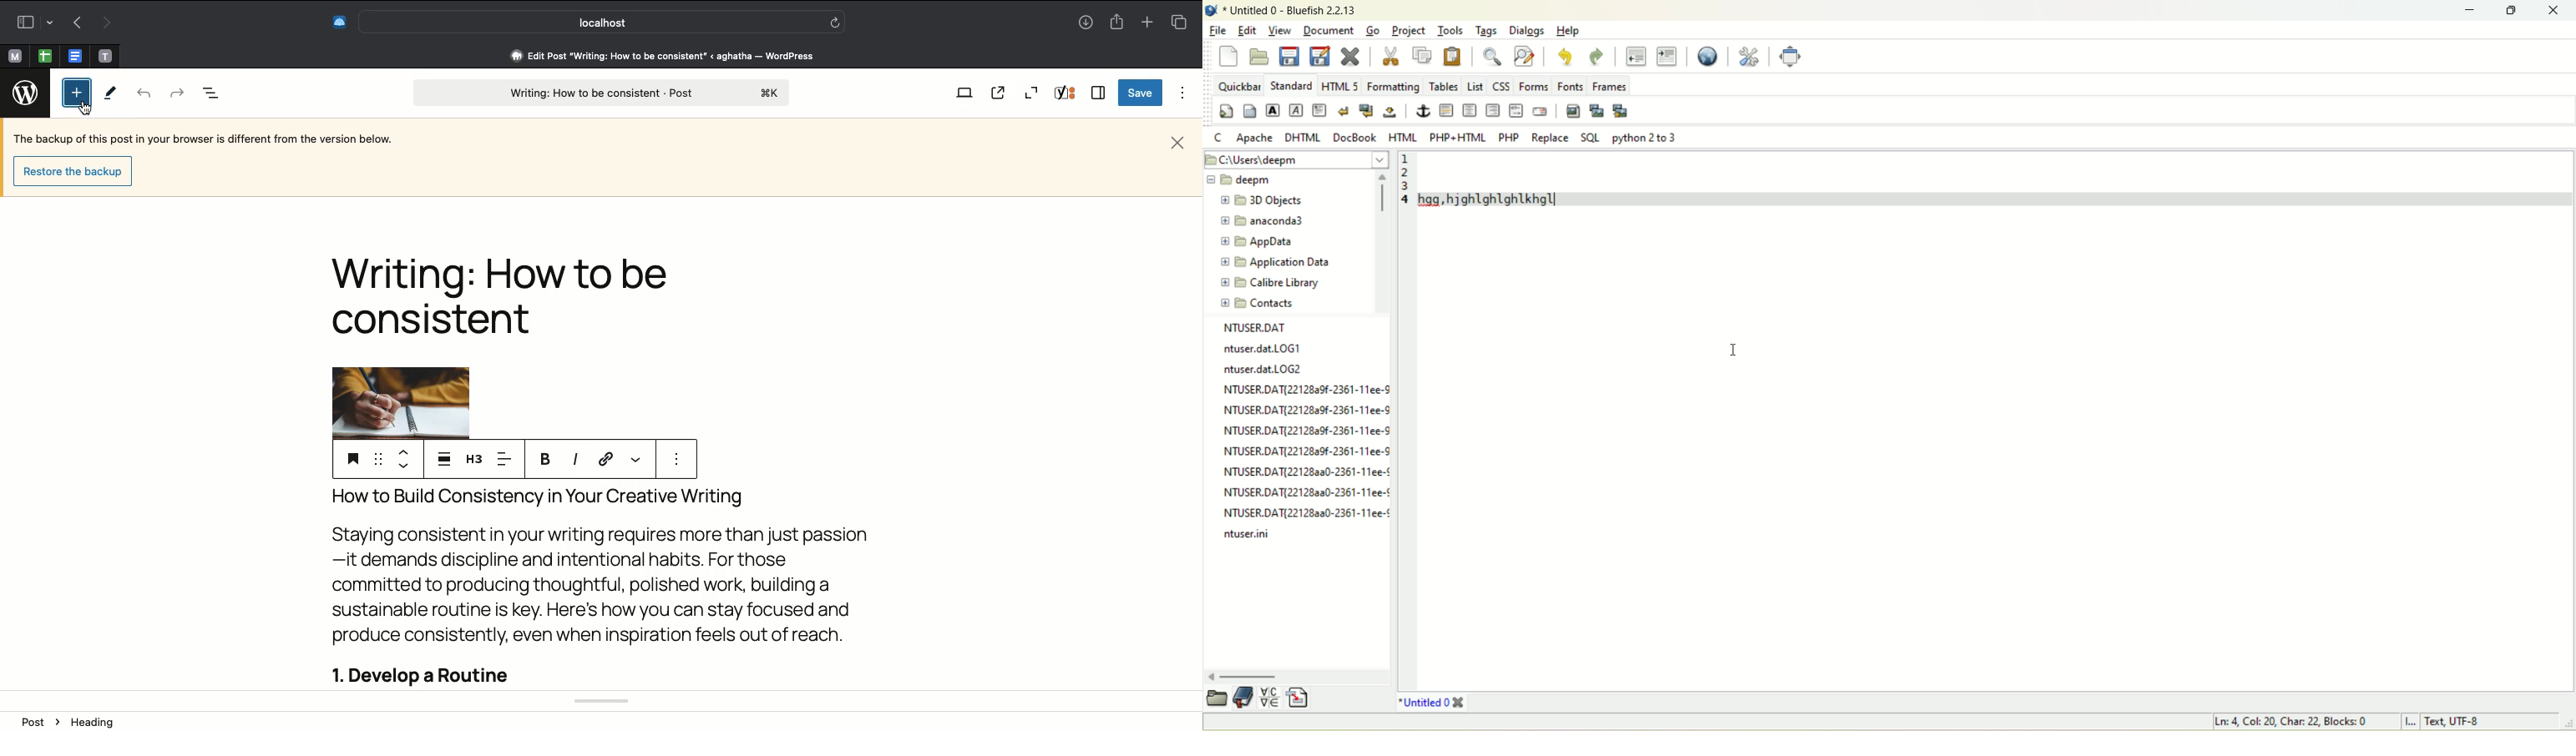 The image size is (2576, 756). What do you see at coordinates (28, 92) in the screenshot?
I see `Wordpress` at bounding box center [28, 92].